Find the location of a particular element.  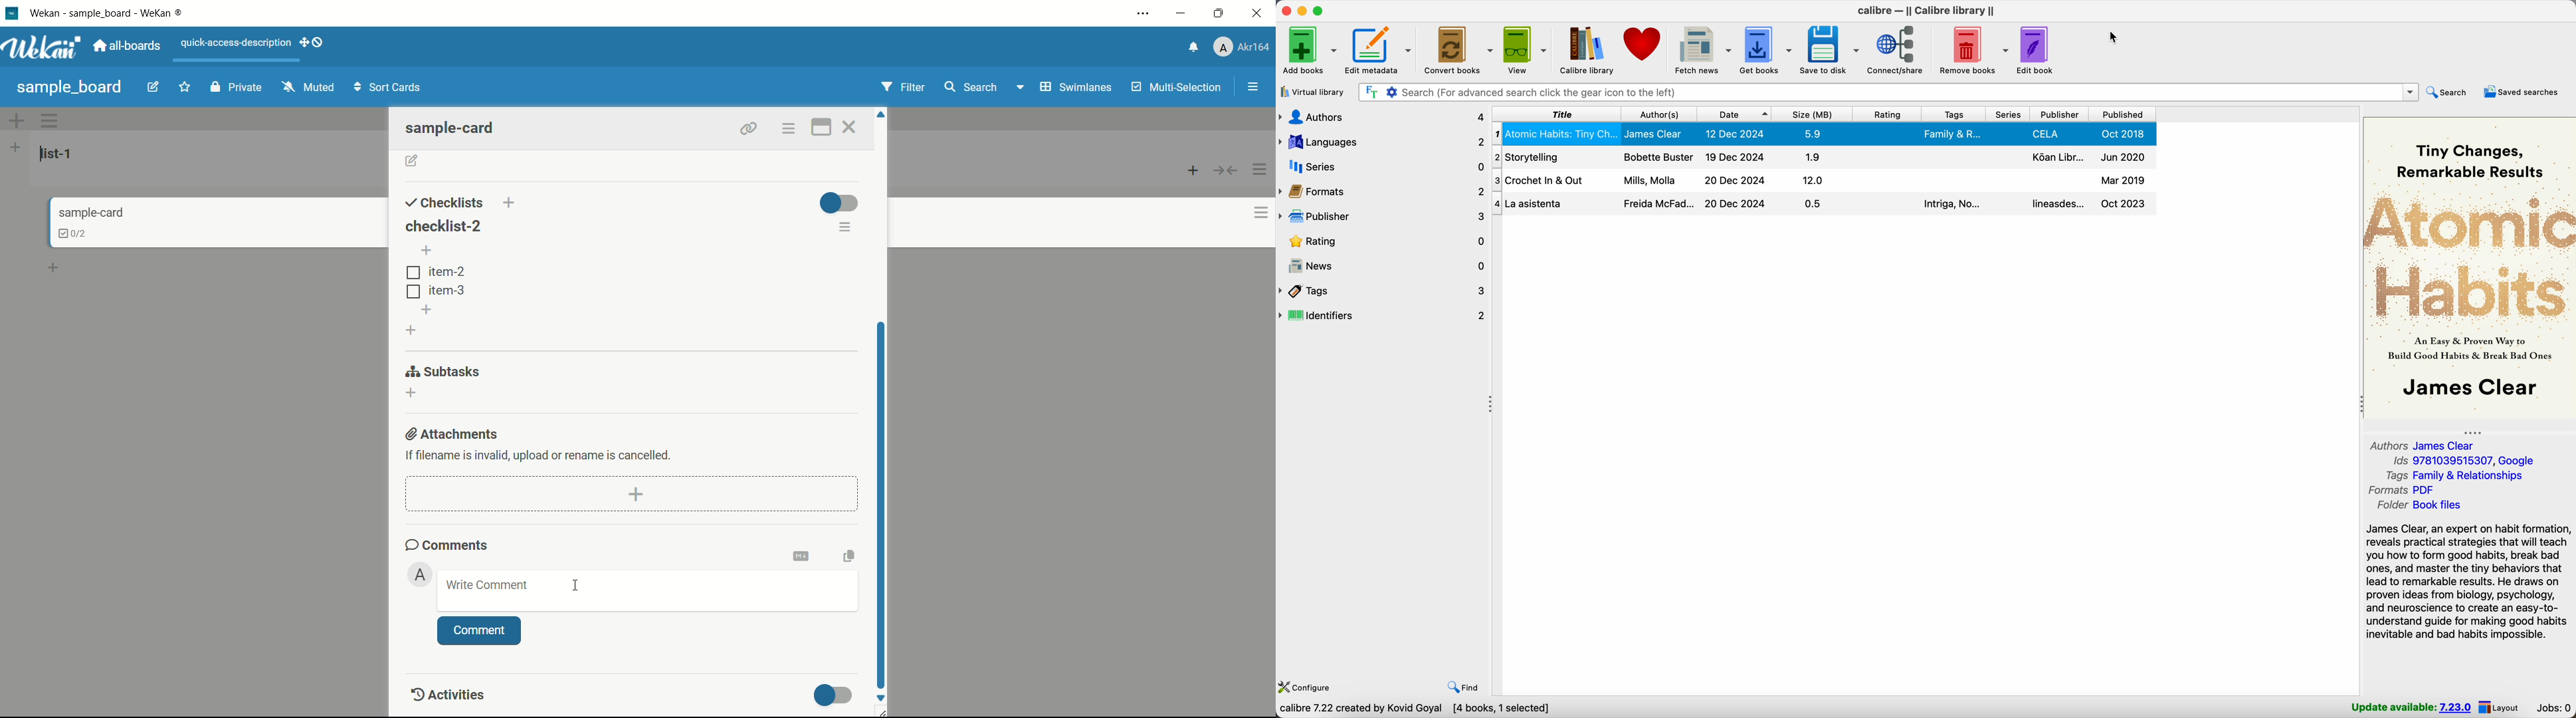

convert to markdown is located at coordinates (803, 554).